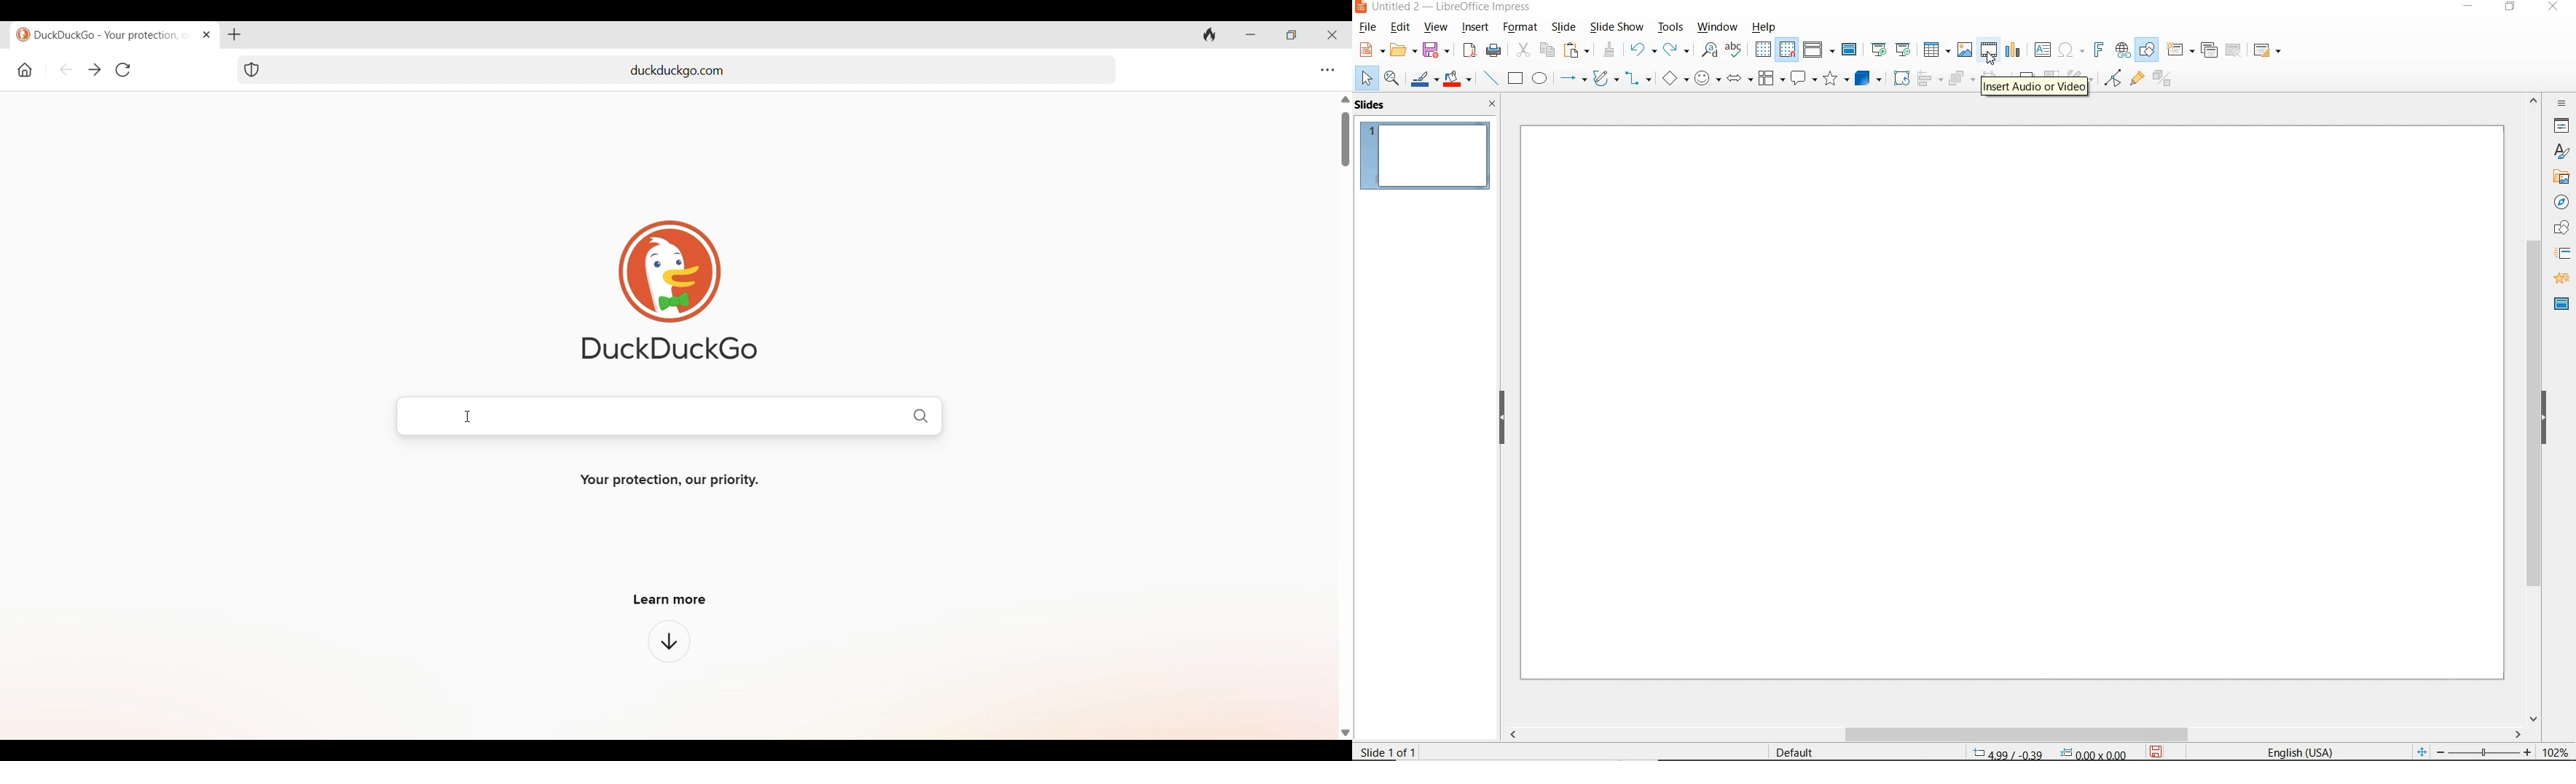 The image size is (2576, 784). What do you see at coordinates (123, 70) in the screenshot?
I see `Refresh page` at bounding box center [123, 70].